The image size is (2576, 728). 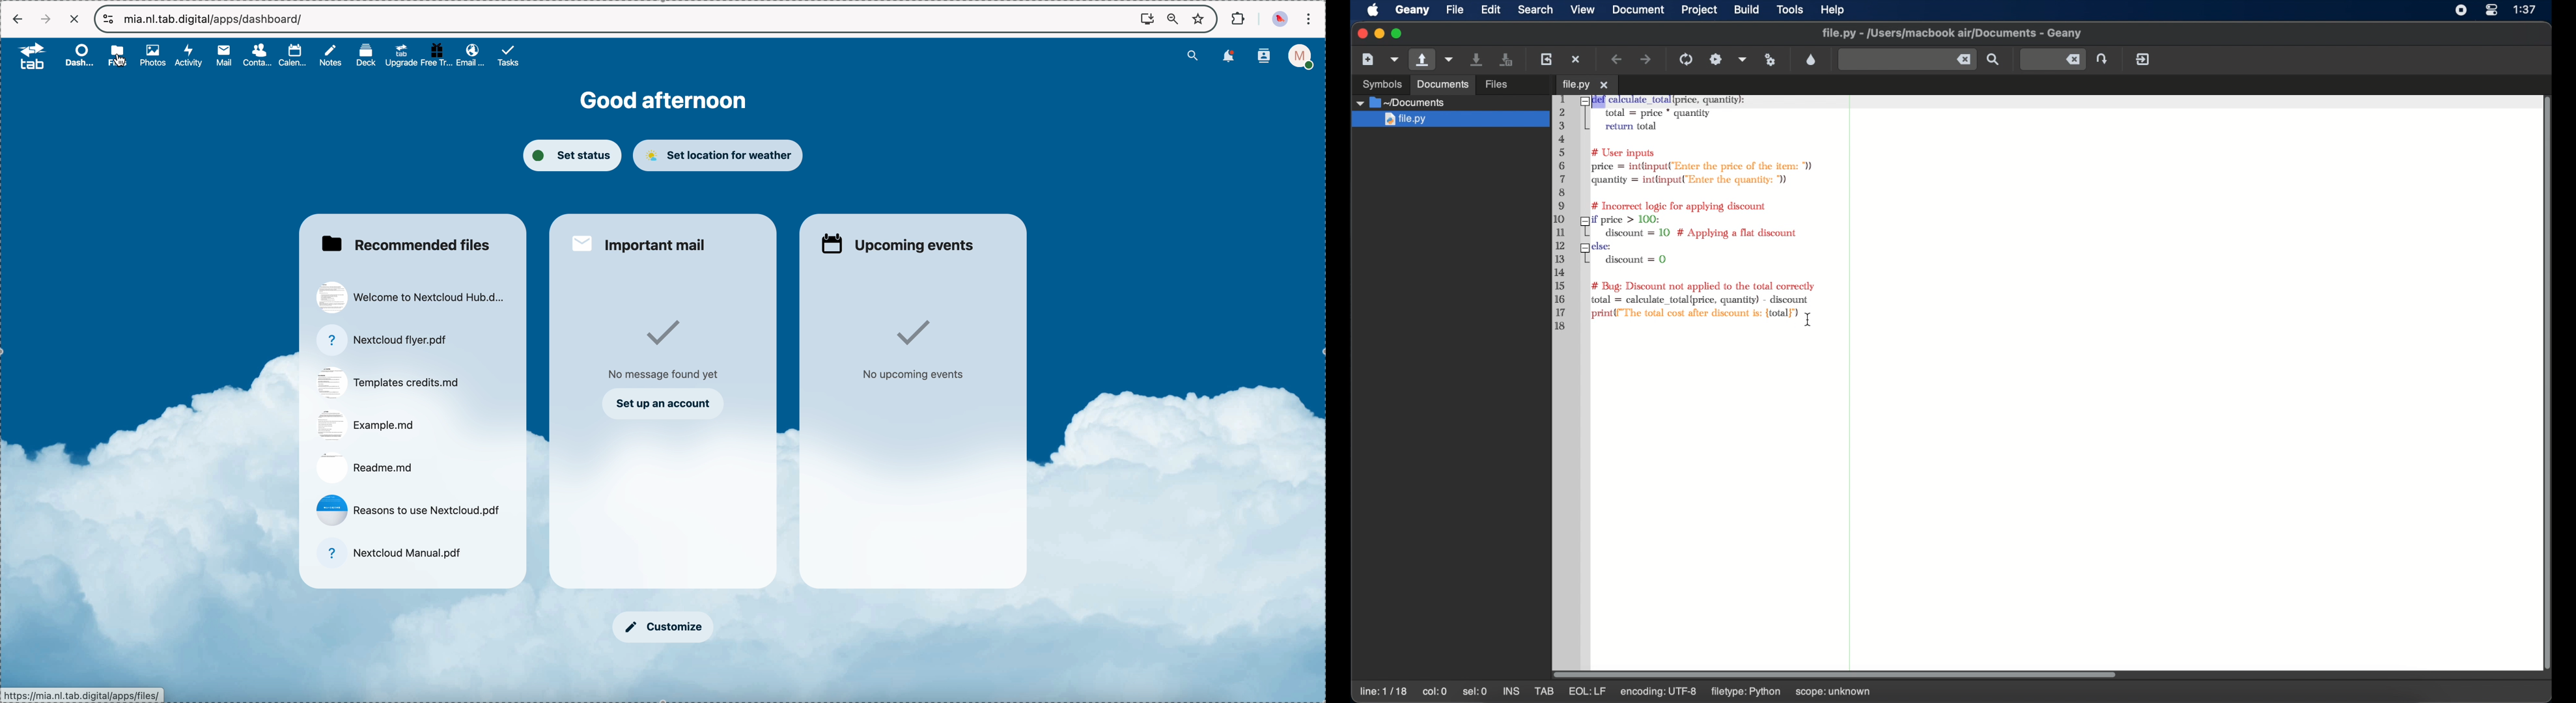 I want to click on contacts, so click(x=259, y=56).